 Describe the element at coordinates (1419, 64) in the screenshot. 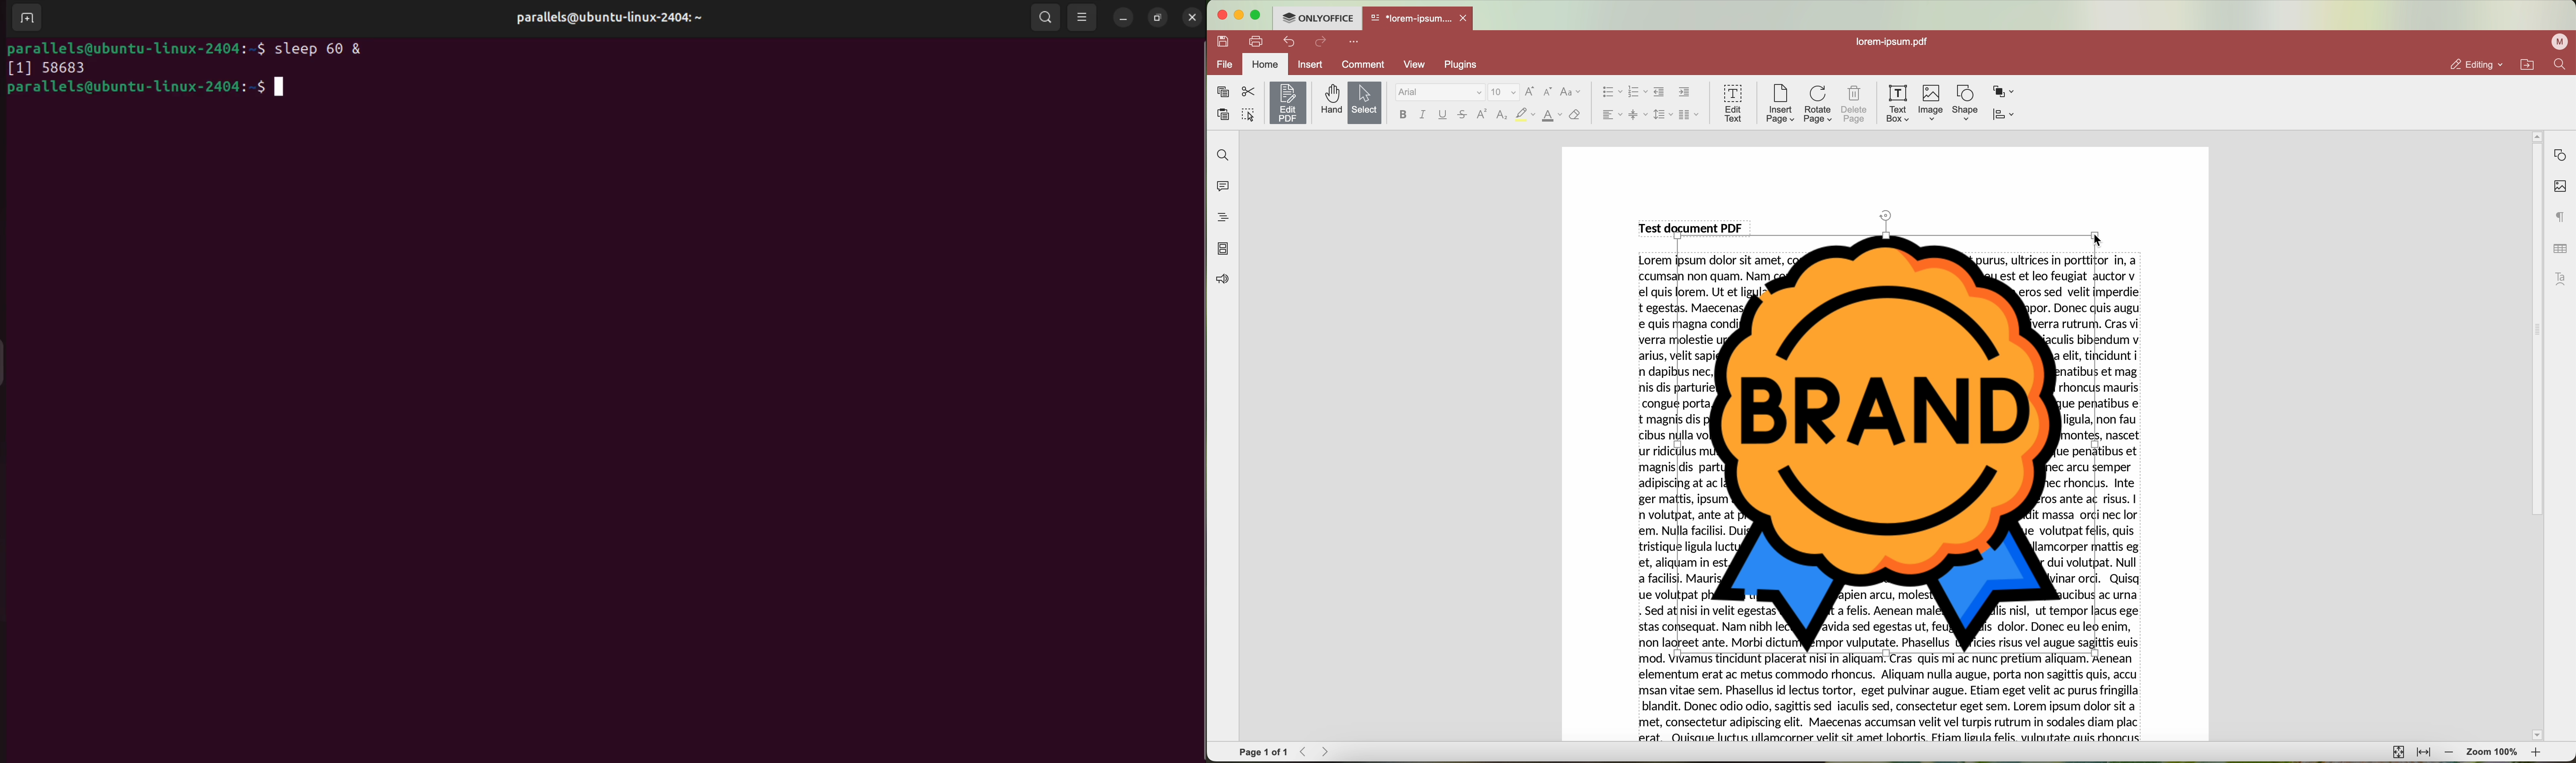

I see `view` at that location.